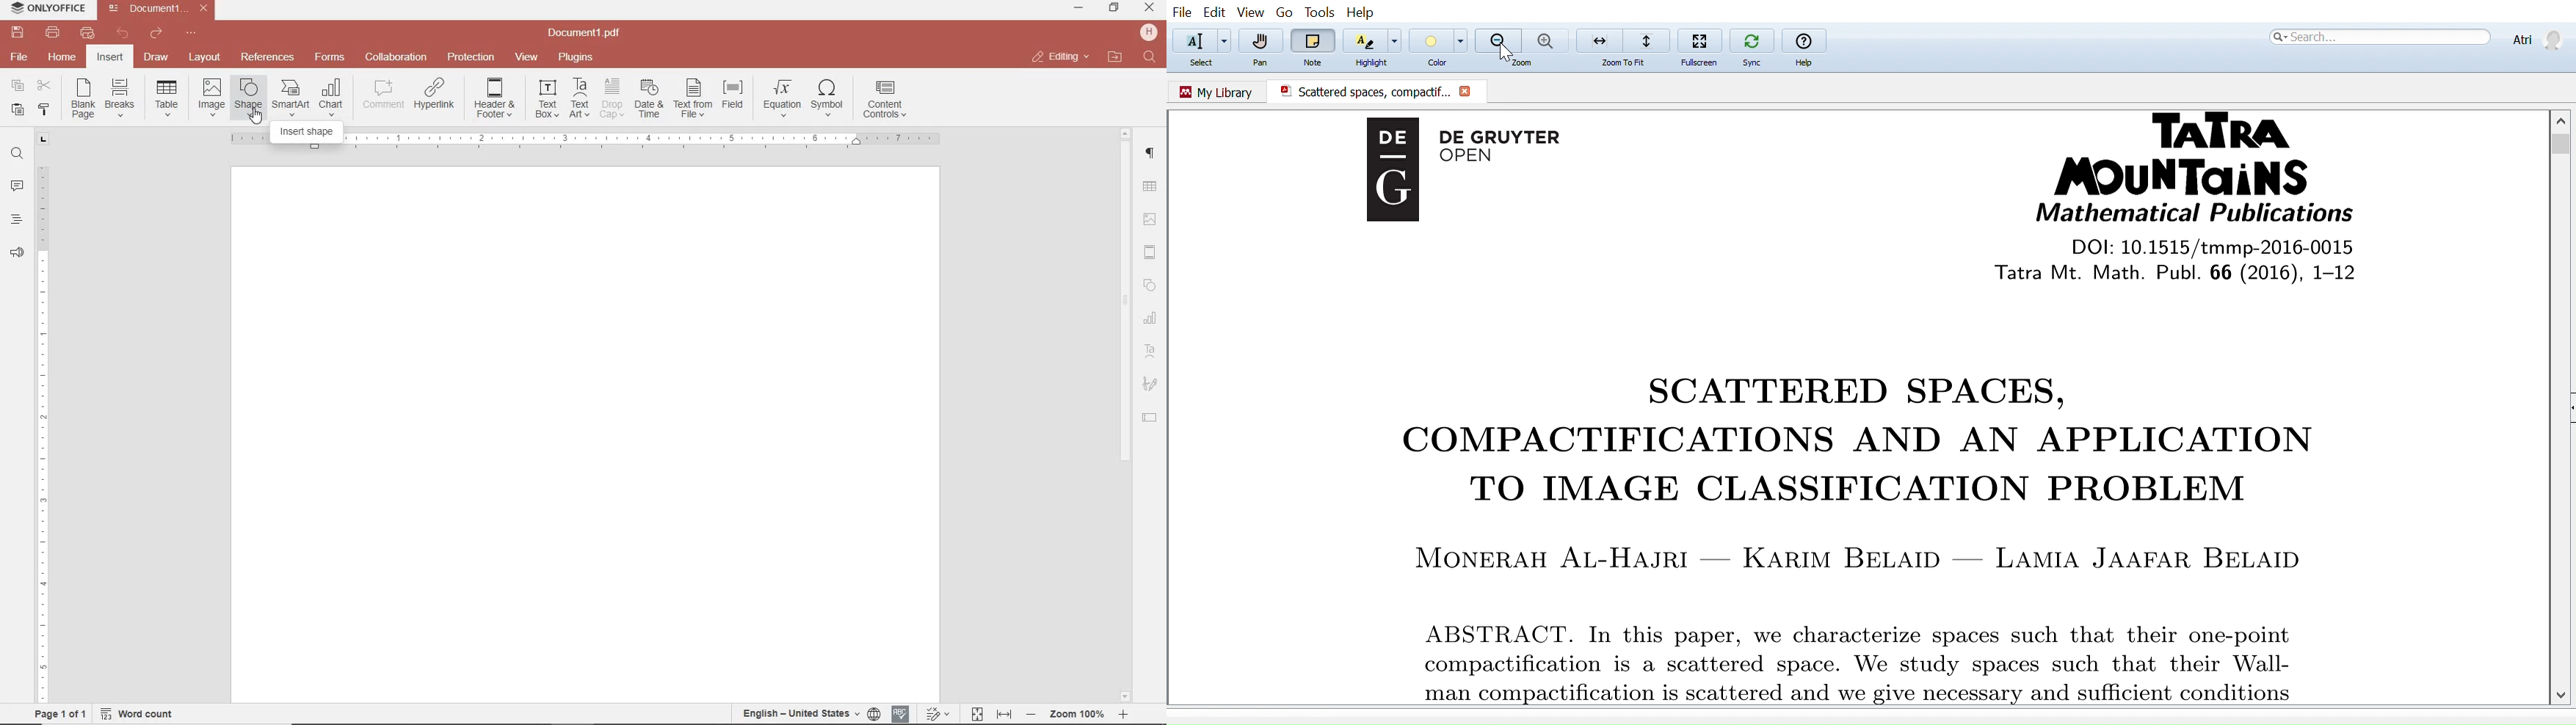  I want to click on SHAPES, so click(1151, 287).